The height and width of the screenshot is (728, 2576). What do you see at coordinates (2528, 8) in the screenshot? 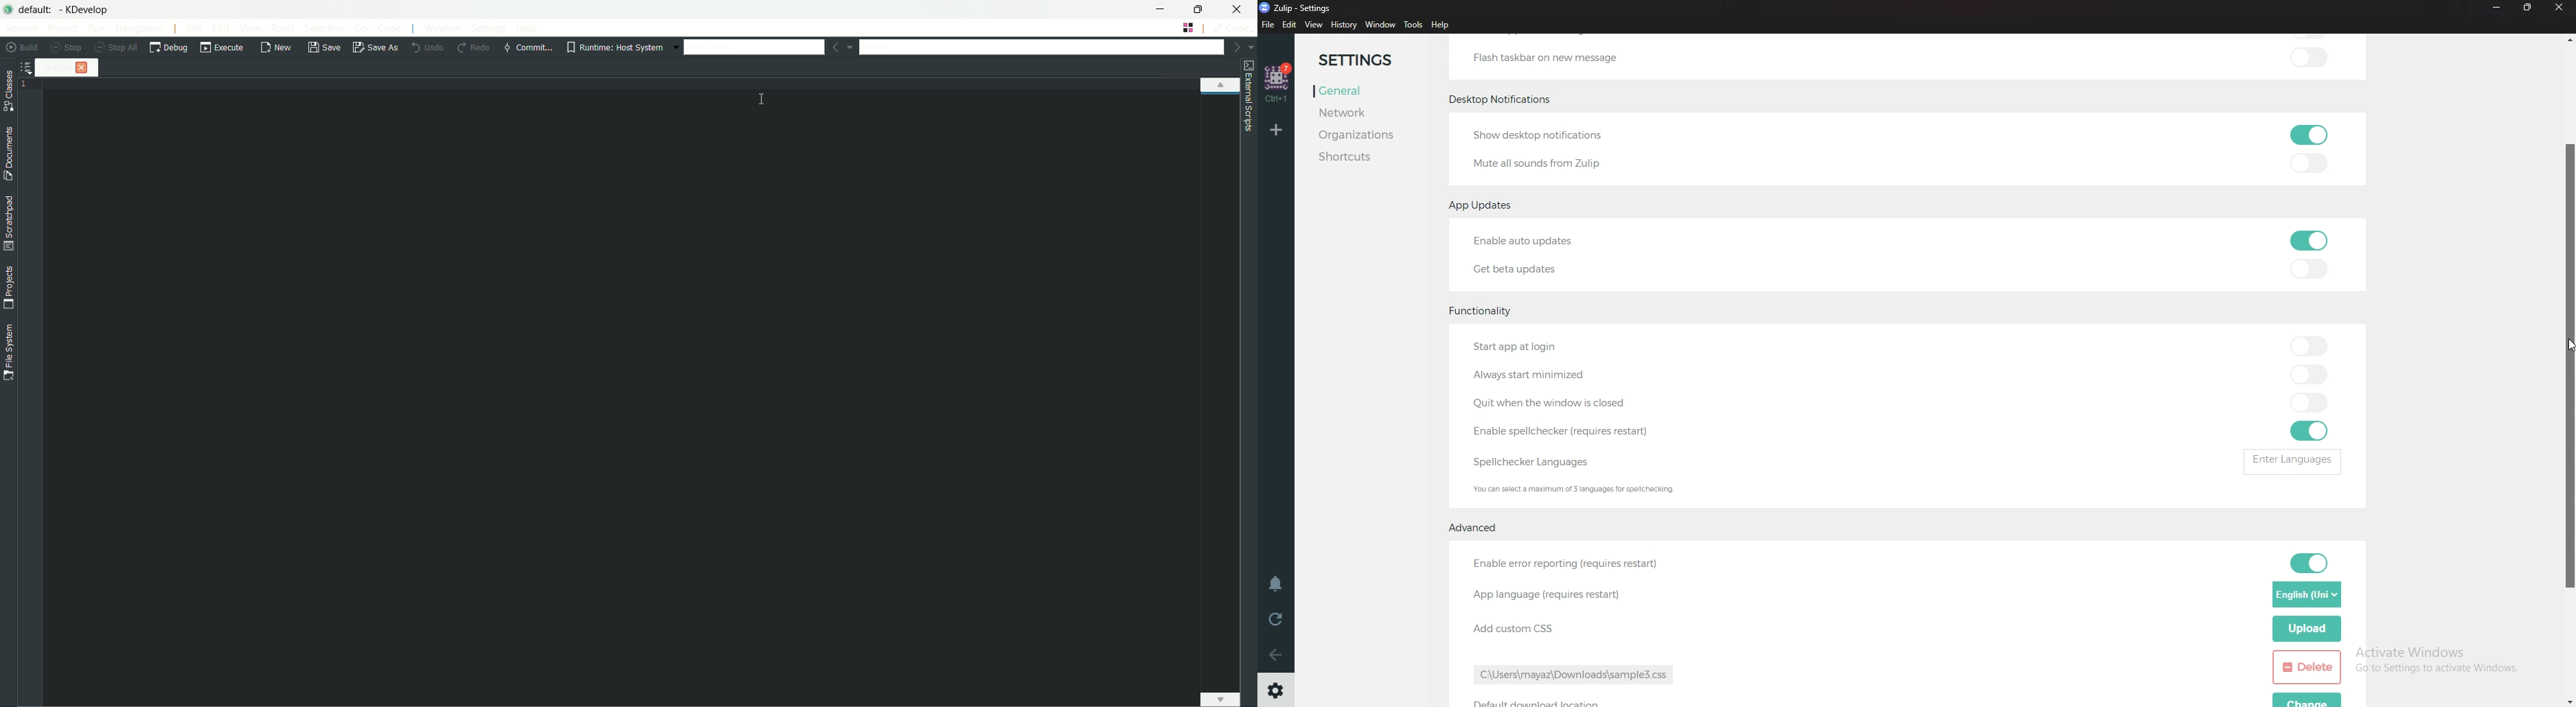
I see `resize` at bounding box center [2528, 8].